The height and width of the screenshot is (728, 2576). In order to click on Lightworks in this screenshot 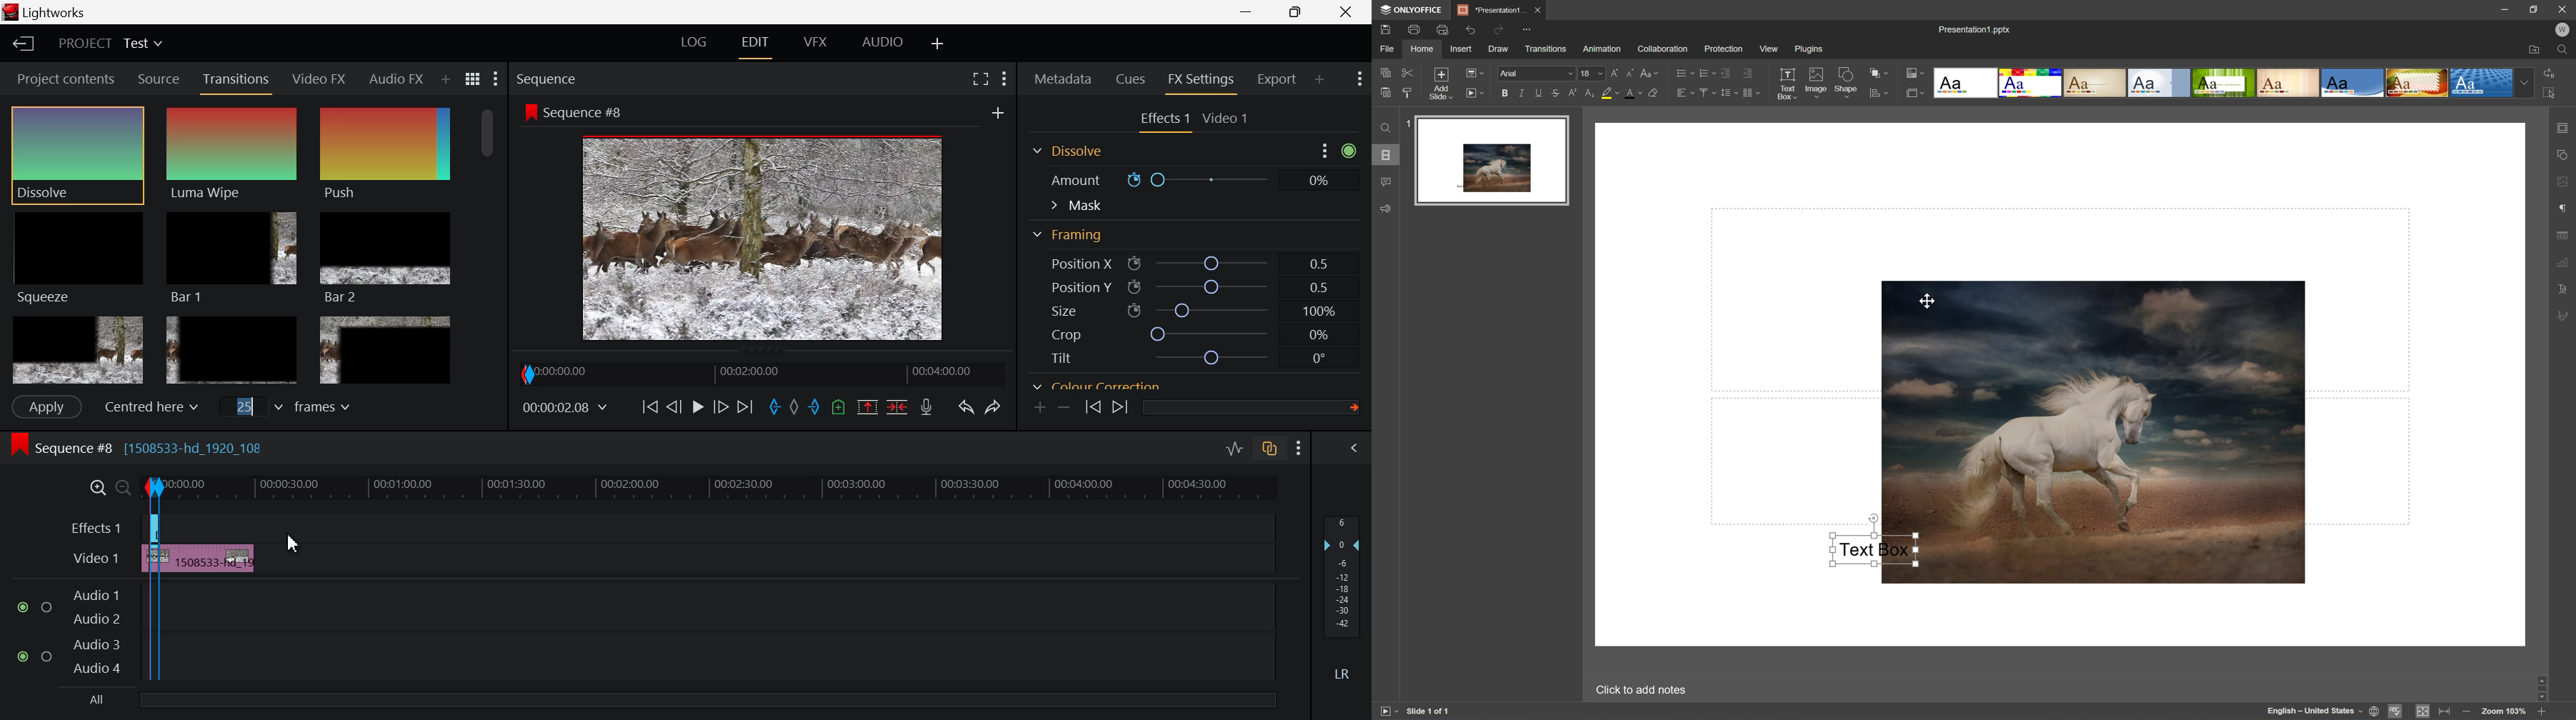, I will do `click(51, 13)`.